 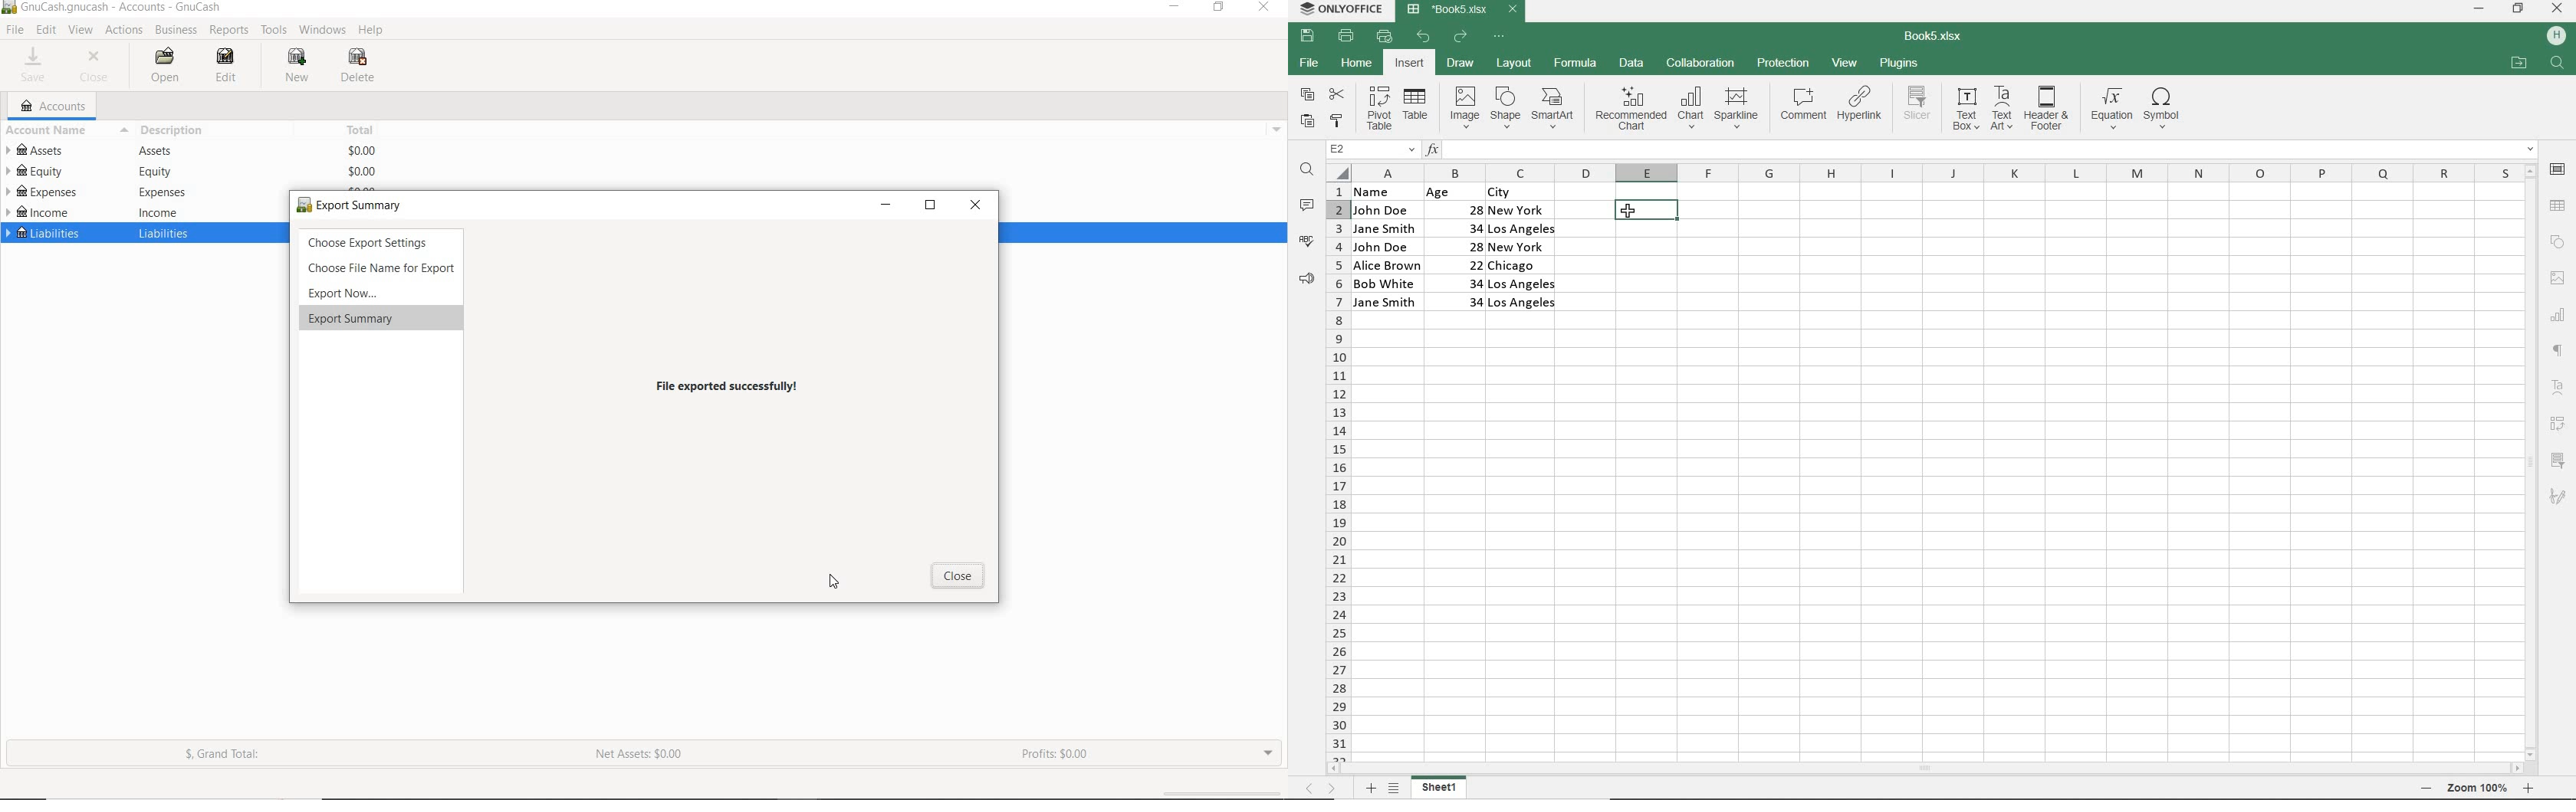 What do you see at coordinates (1440, 789) in the screenshot?
I see `SHEET1` at bounding box center [1440, 789].